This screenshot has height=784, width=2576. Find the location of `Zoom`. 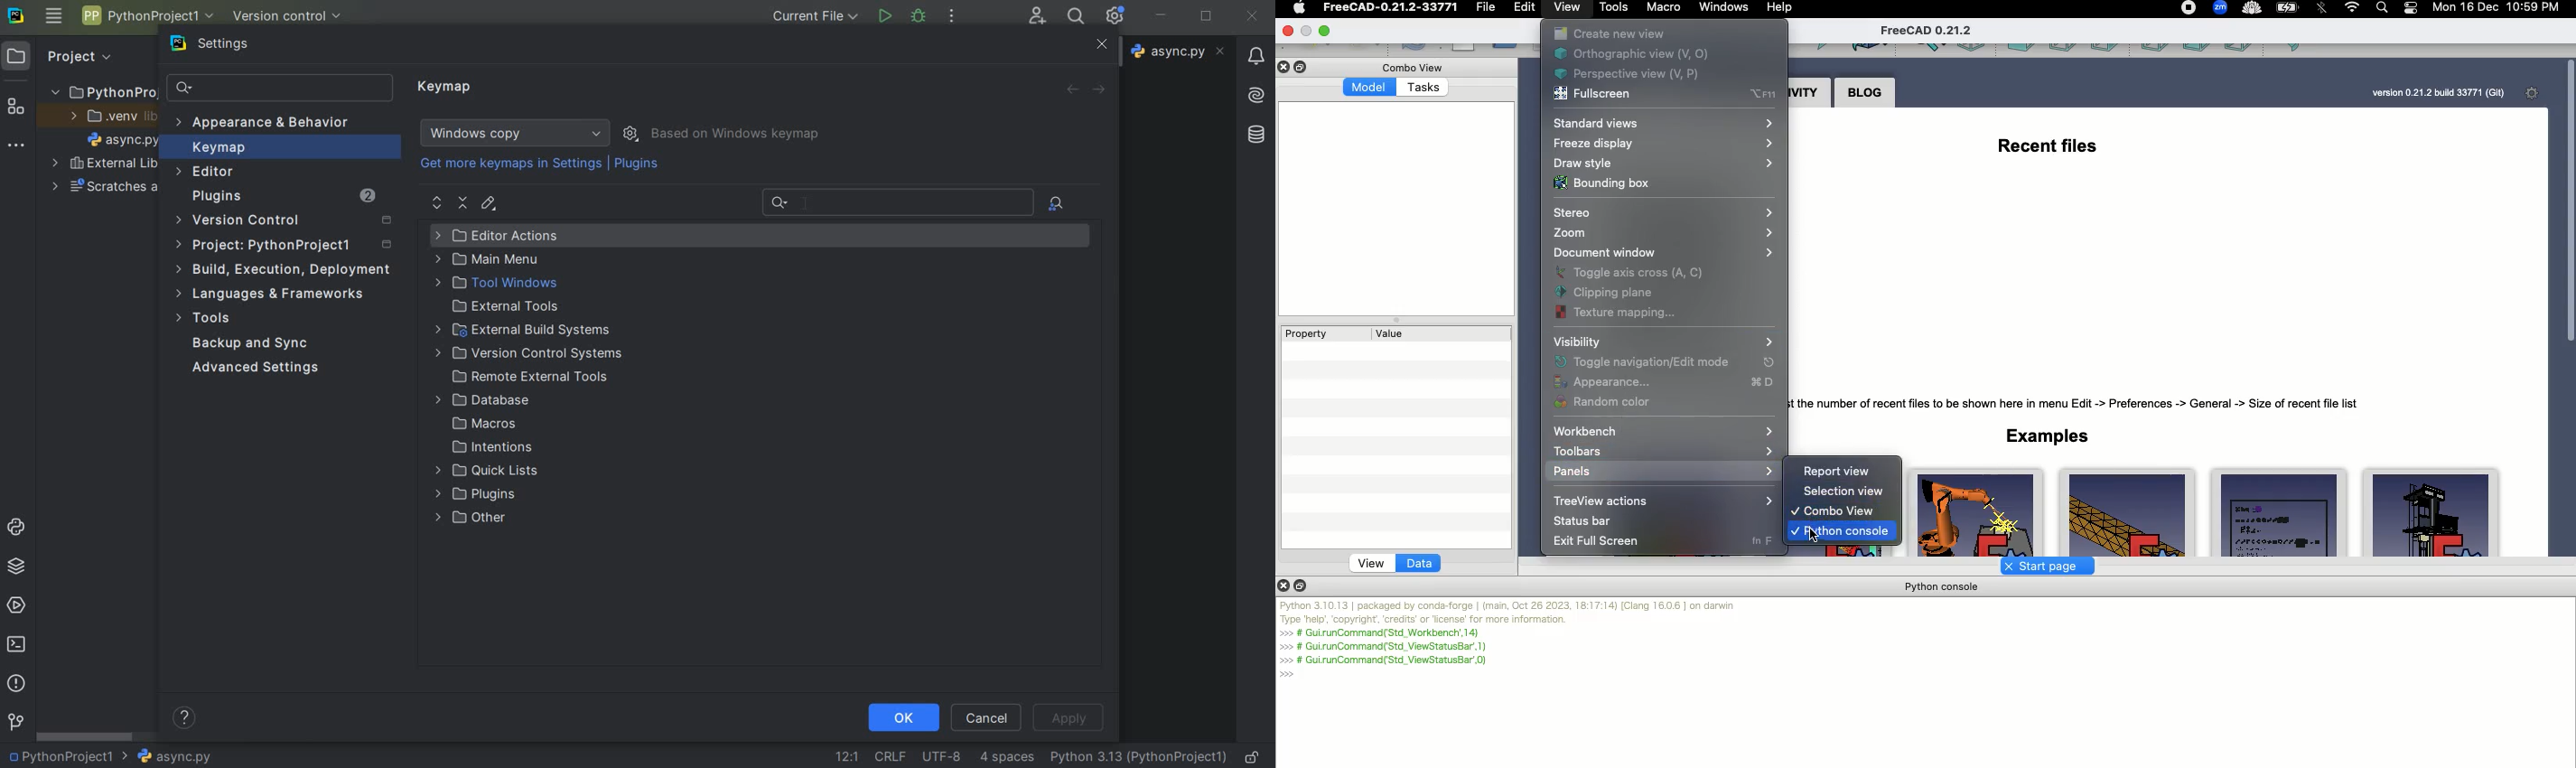

Zoom is located at coordinates (1659, 234).